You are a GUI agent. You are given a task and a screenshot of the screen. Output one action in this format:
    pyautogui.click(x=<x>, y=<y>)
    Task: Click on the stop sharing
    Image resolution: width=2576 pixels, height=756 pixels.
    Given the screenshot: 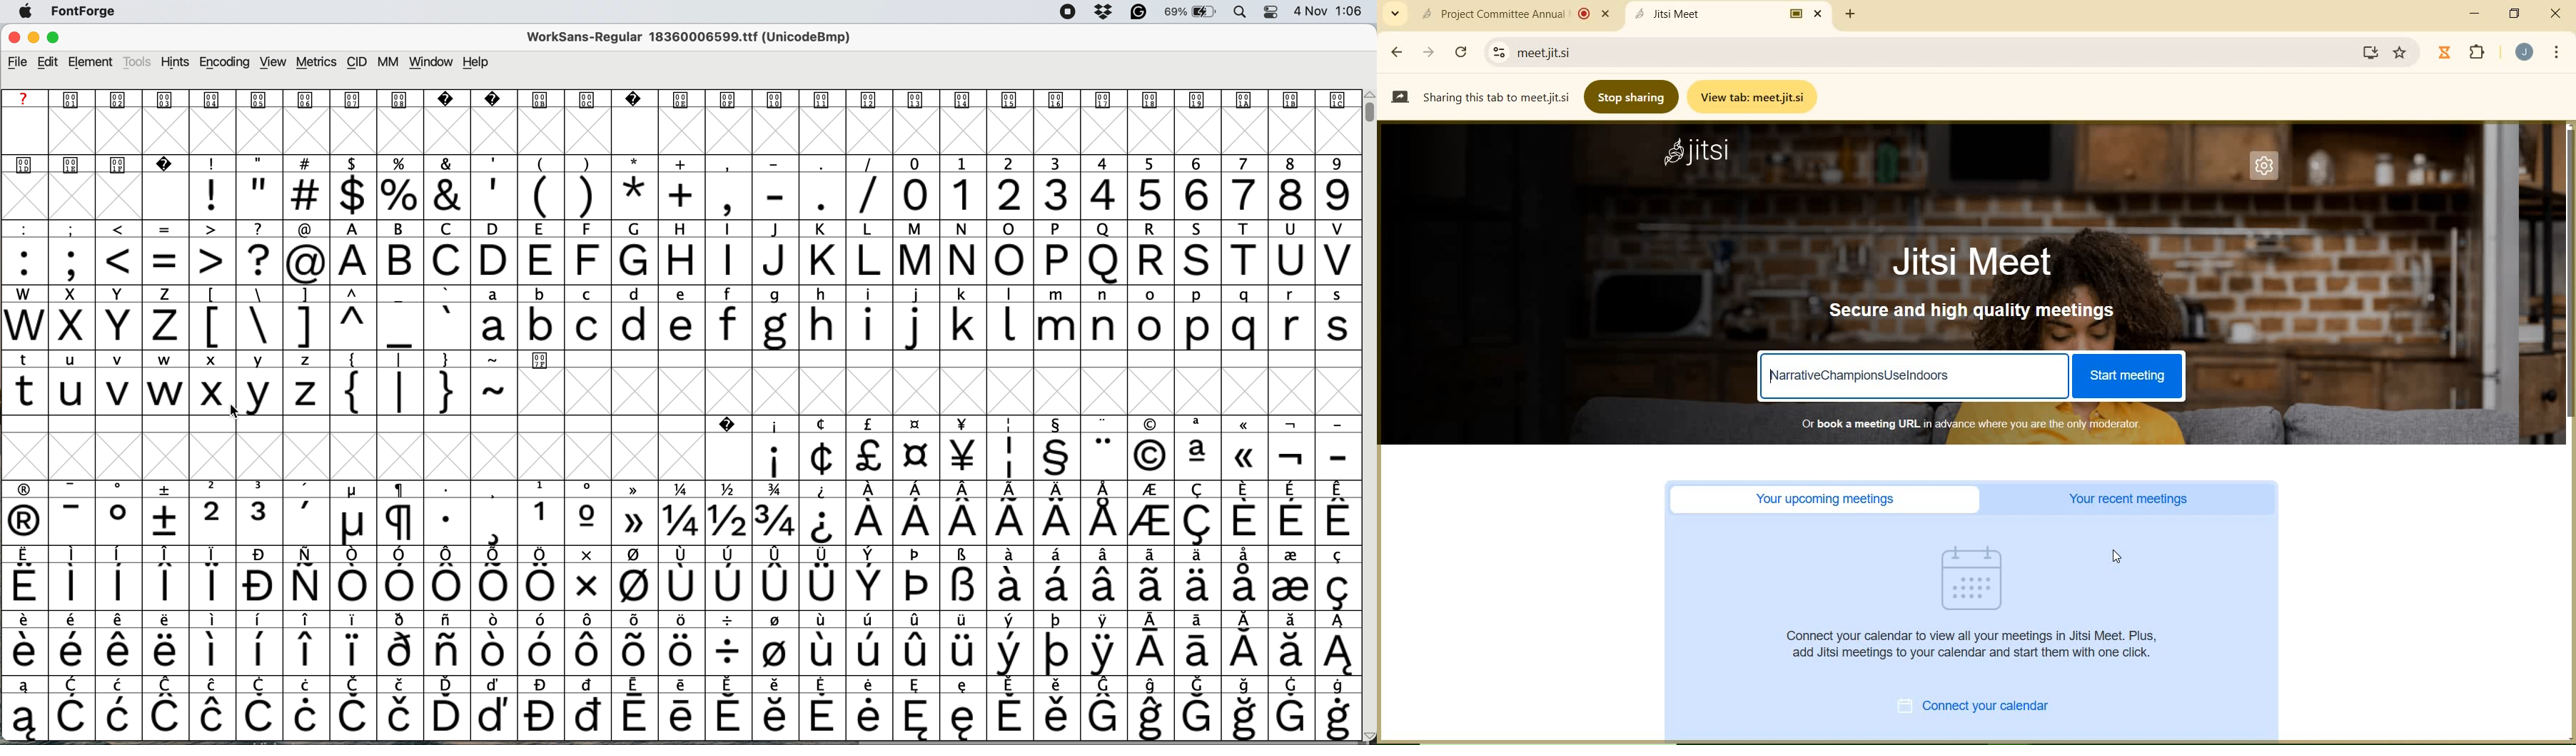 What is the action you would take?
    pyautogui.click(x=1630, y=98)
    